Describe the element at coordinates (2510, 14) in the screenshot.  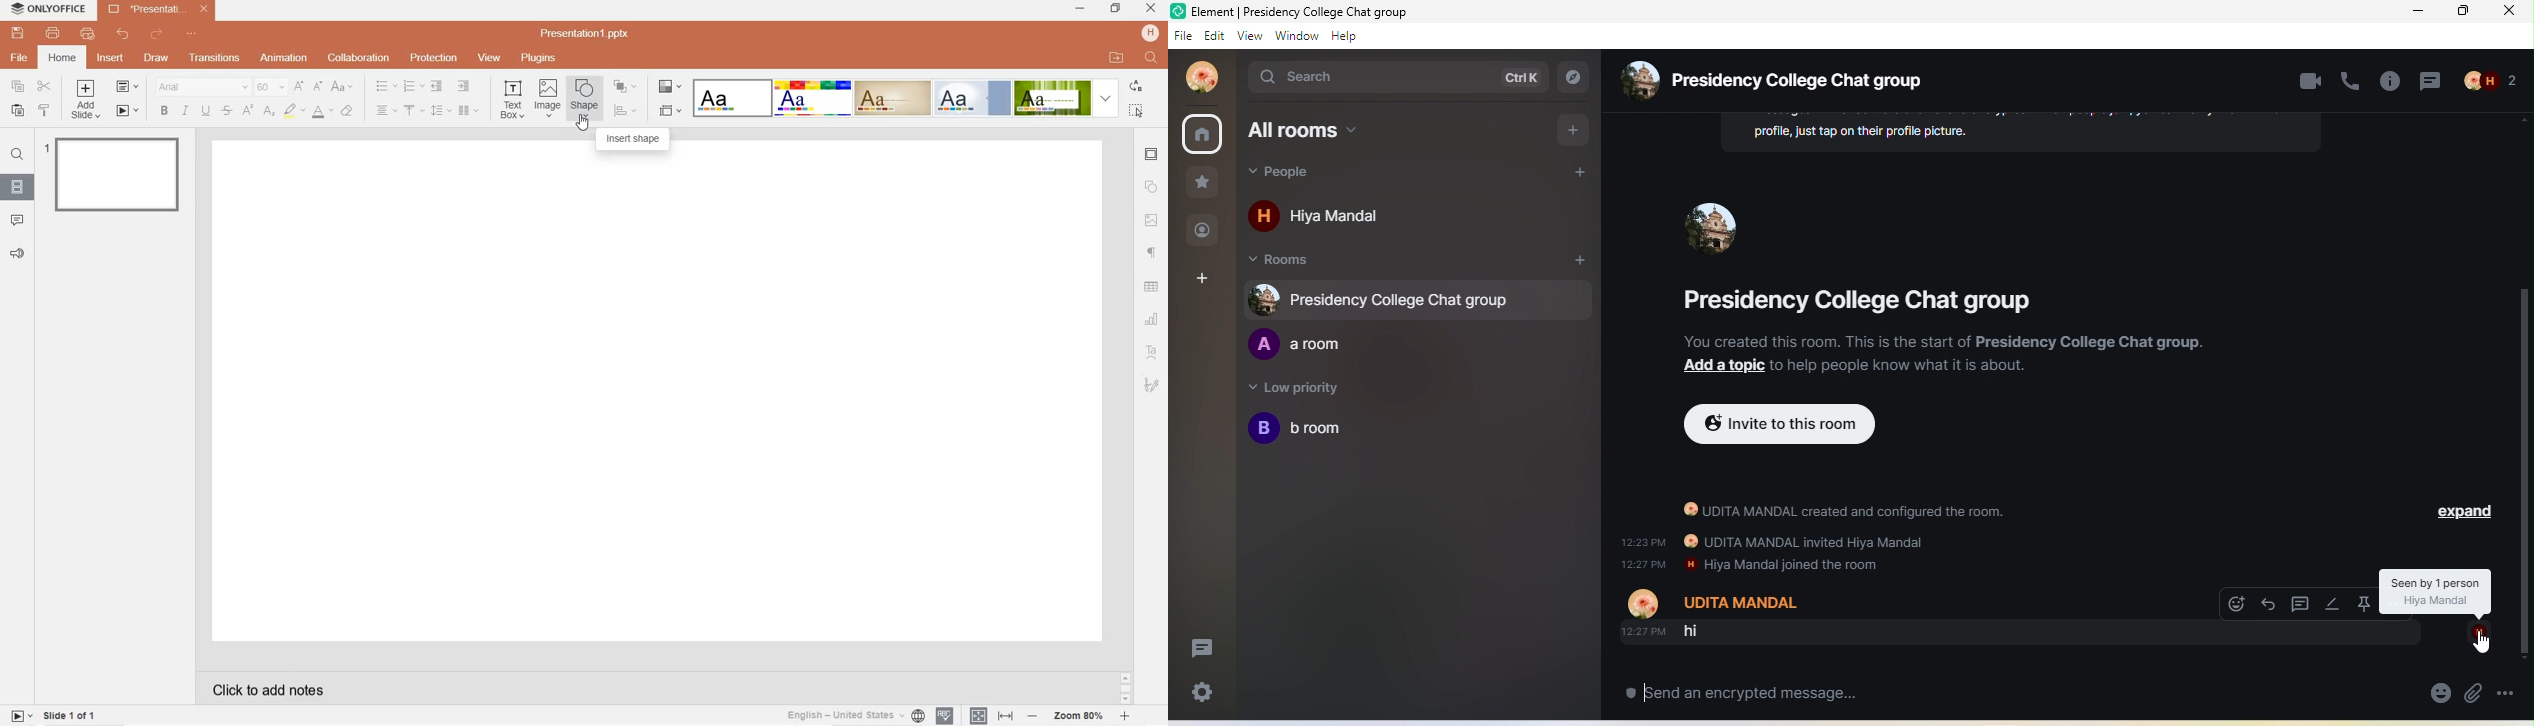
I see `close` at that location.